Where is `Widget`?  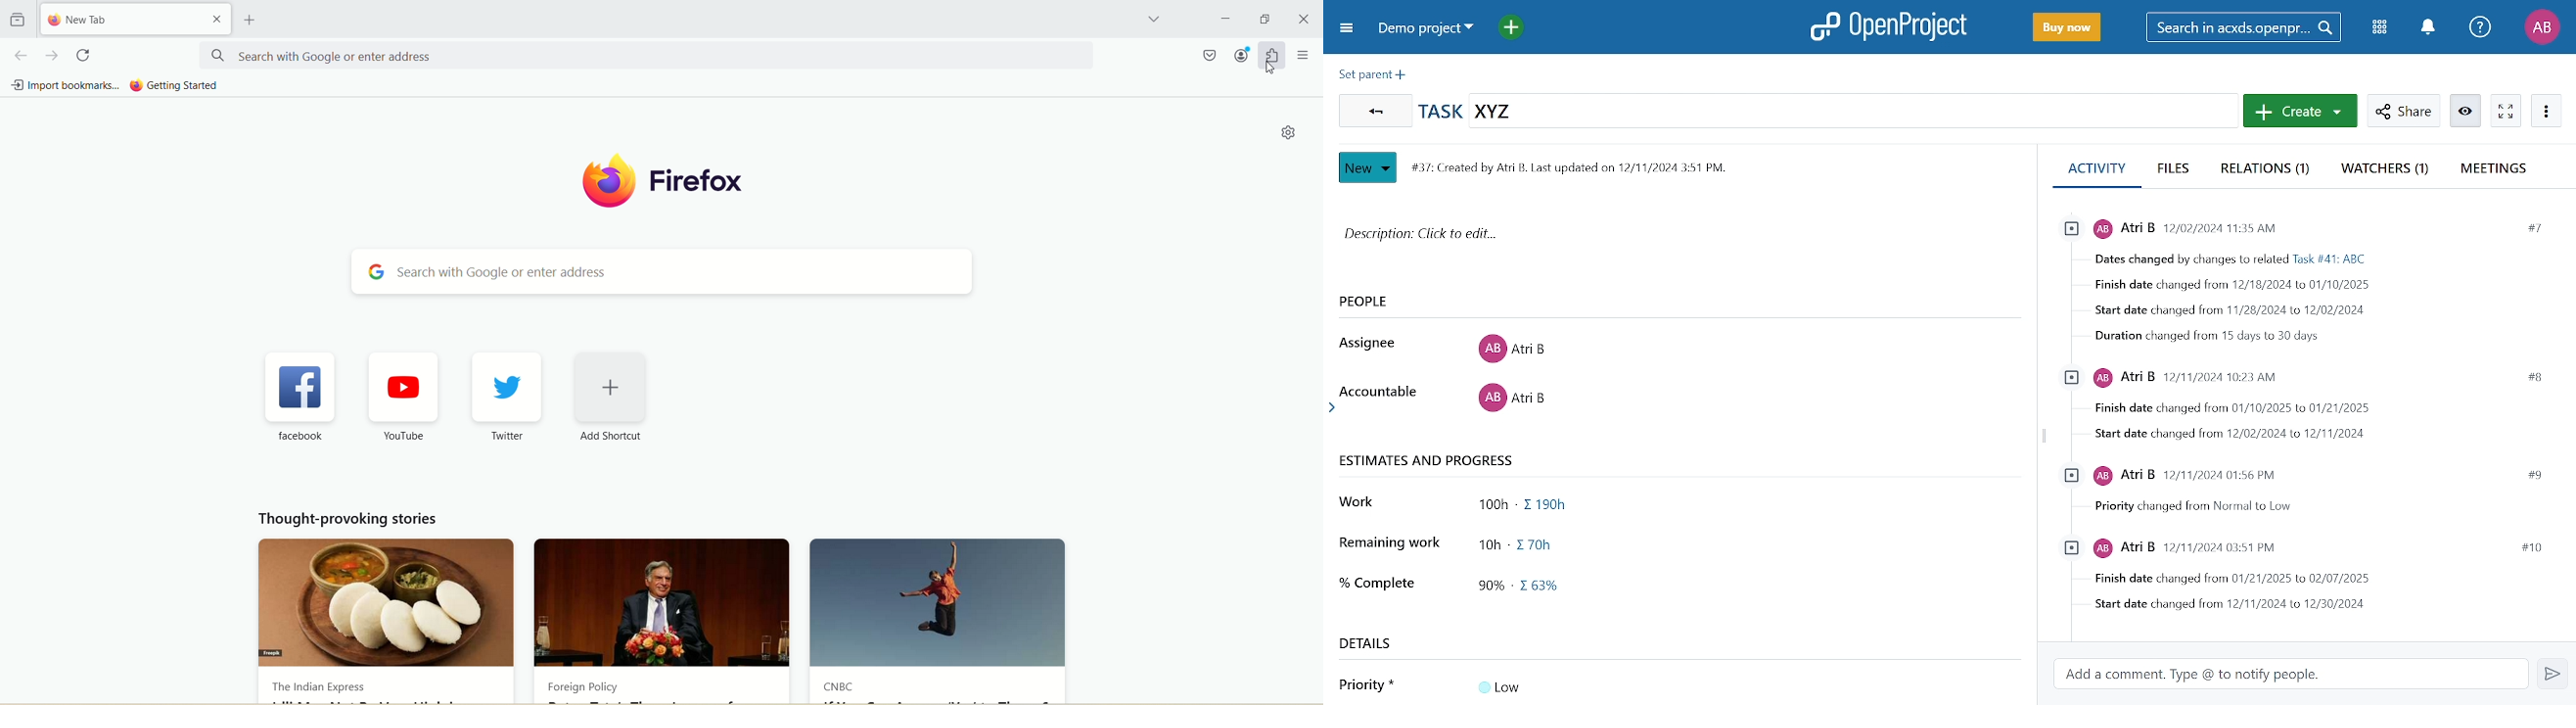
Widget is located at coordinates (1272, 55).